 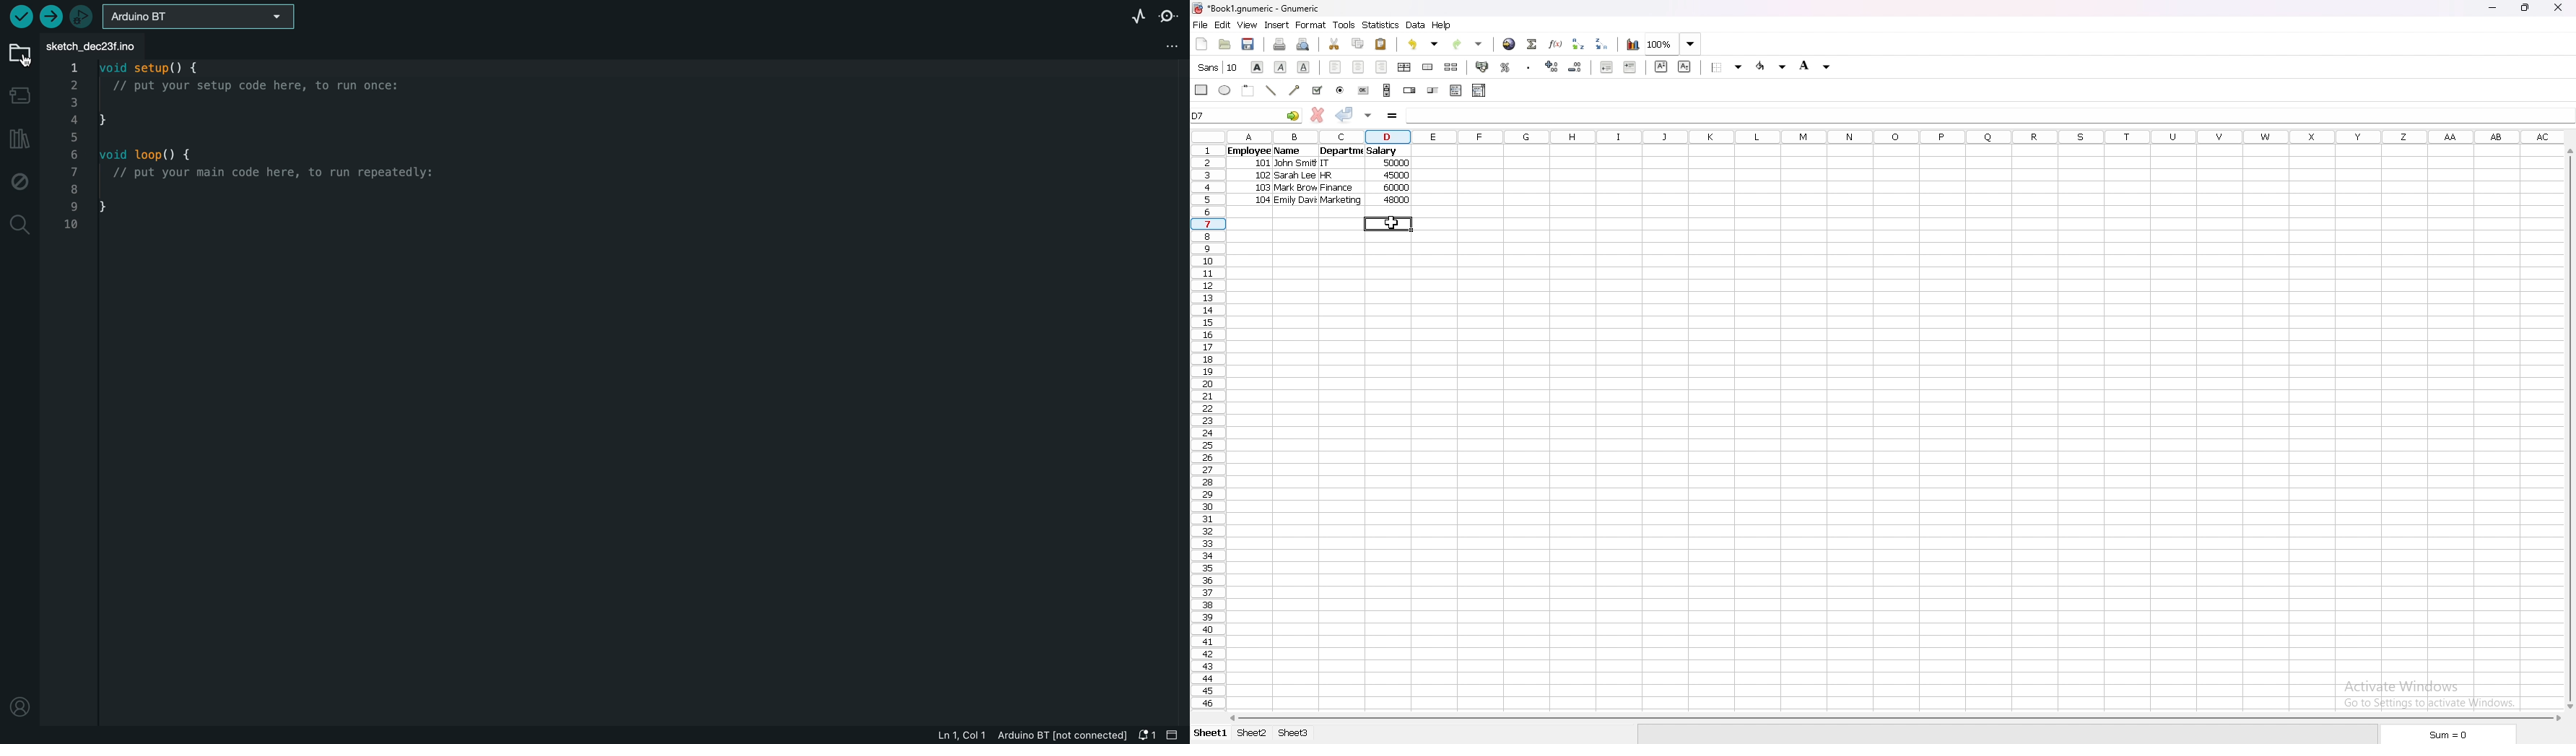 What do you see at coordinates (1606, 66) in the screenshot?
I see `decrease indent` at bounding box center [1606, 66].